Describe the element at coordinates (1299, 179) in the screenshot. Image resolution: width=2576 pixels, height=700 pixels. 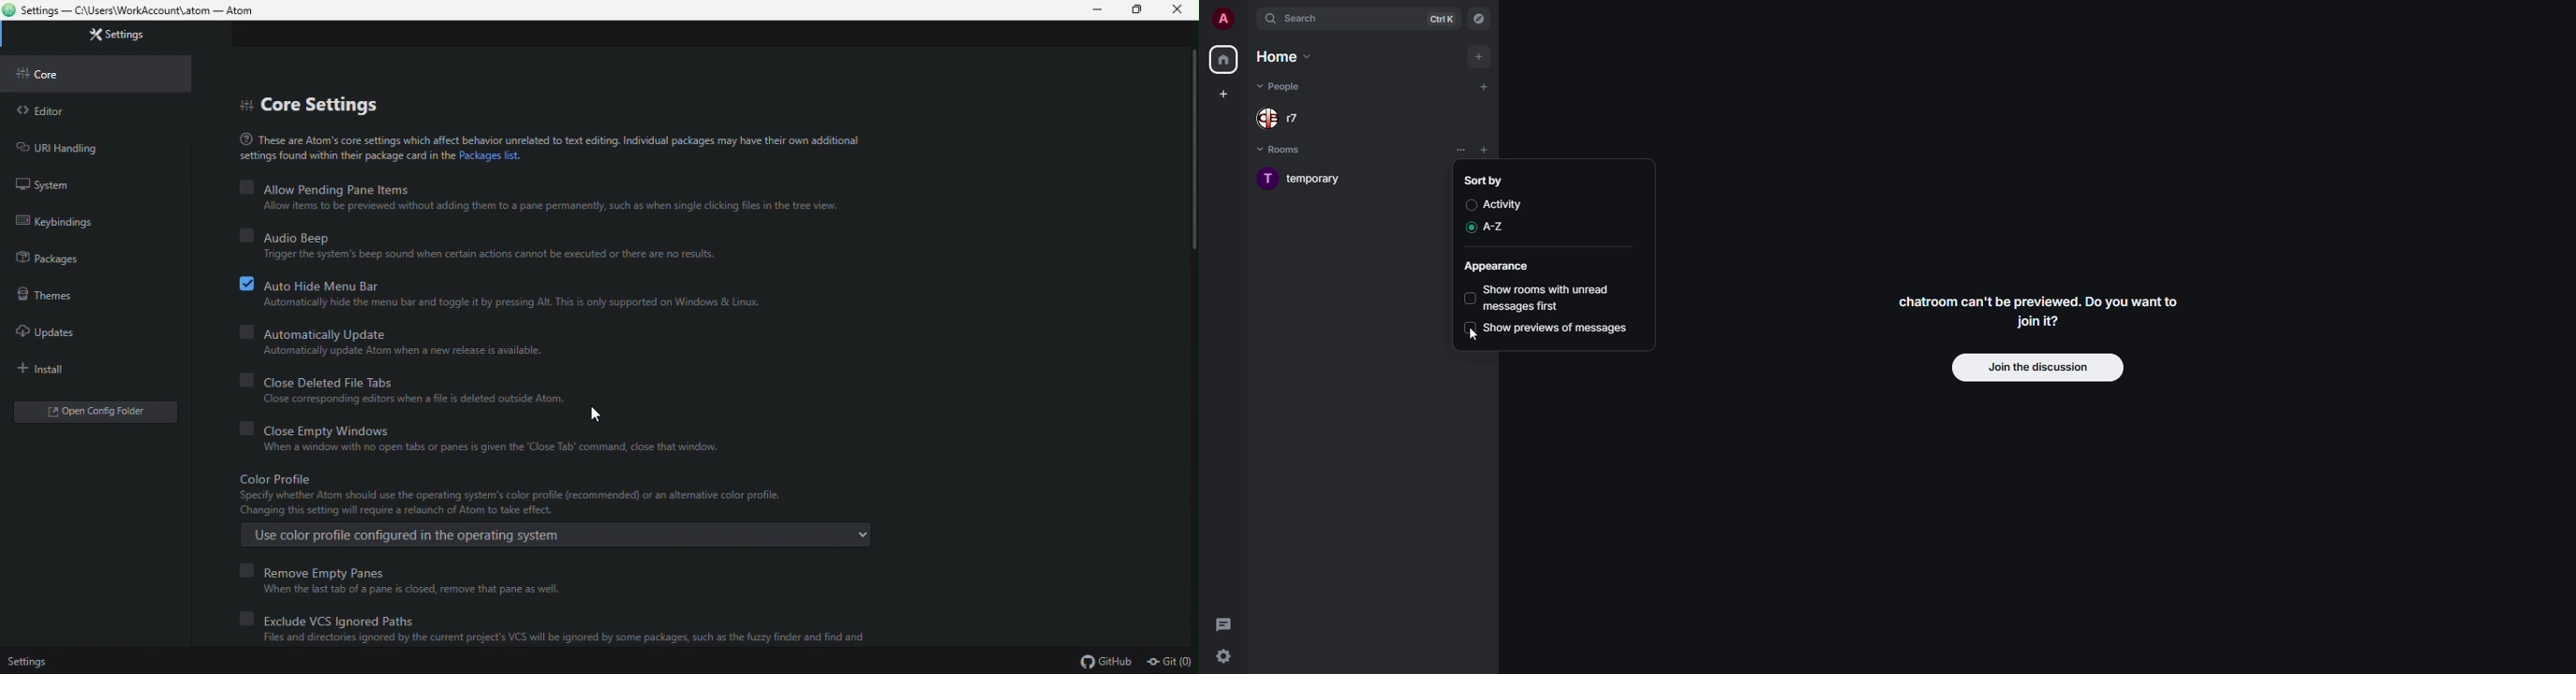
I see `room` at that location.